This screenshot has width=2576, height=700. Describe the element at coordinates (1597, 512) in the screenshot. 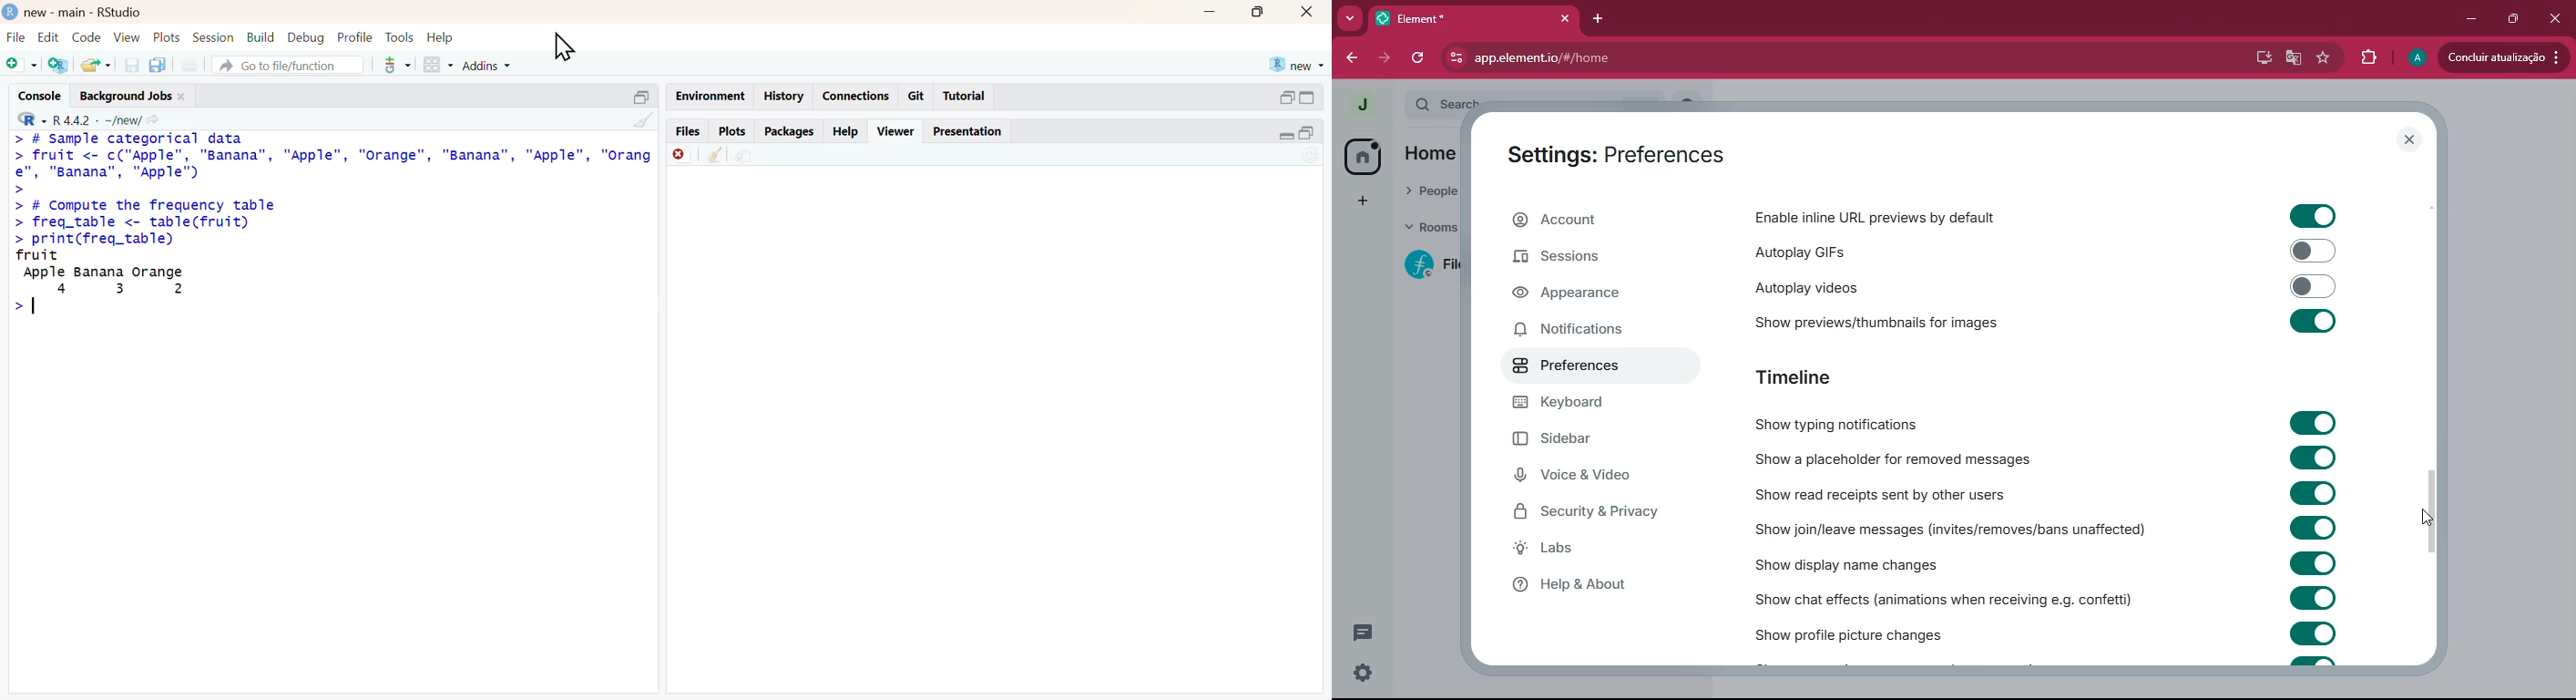

I see `security & privacy` at that location.